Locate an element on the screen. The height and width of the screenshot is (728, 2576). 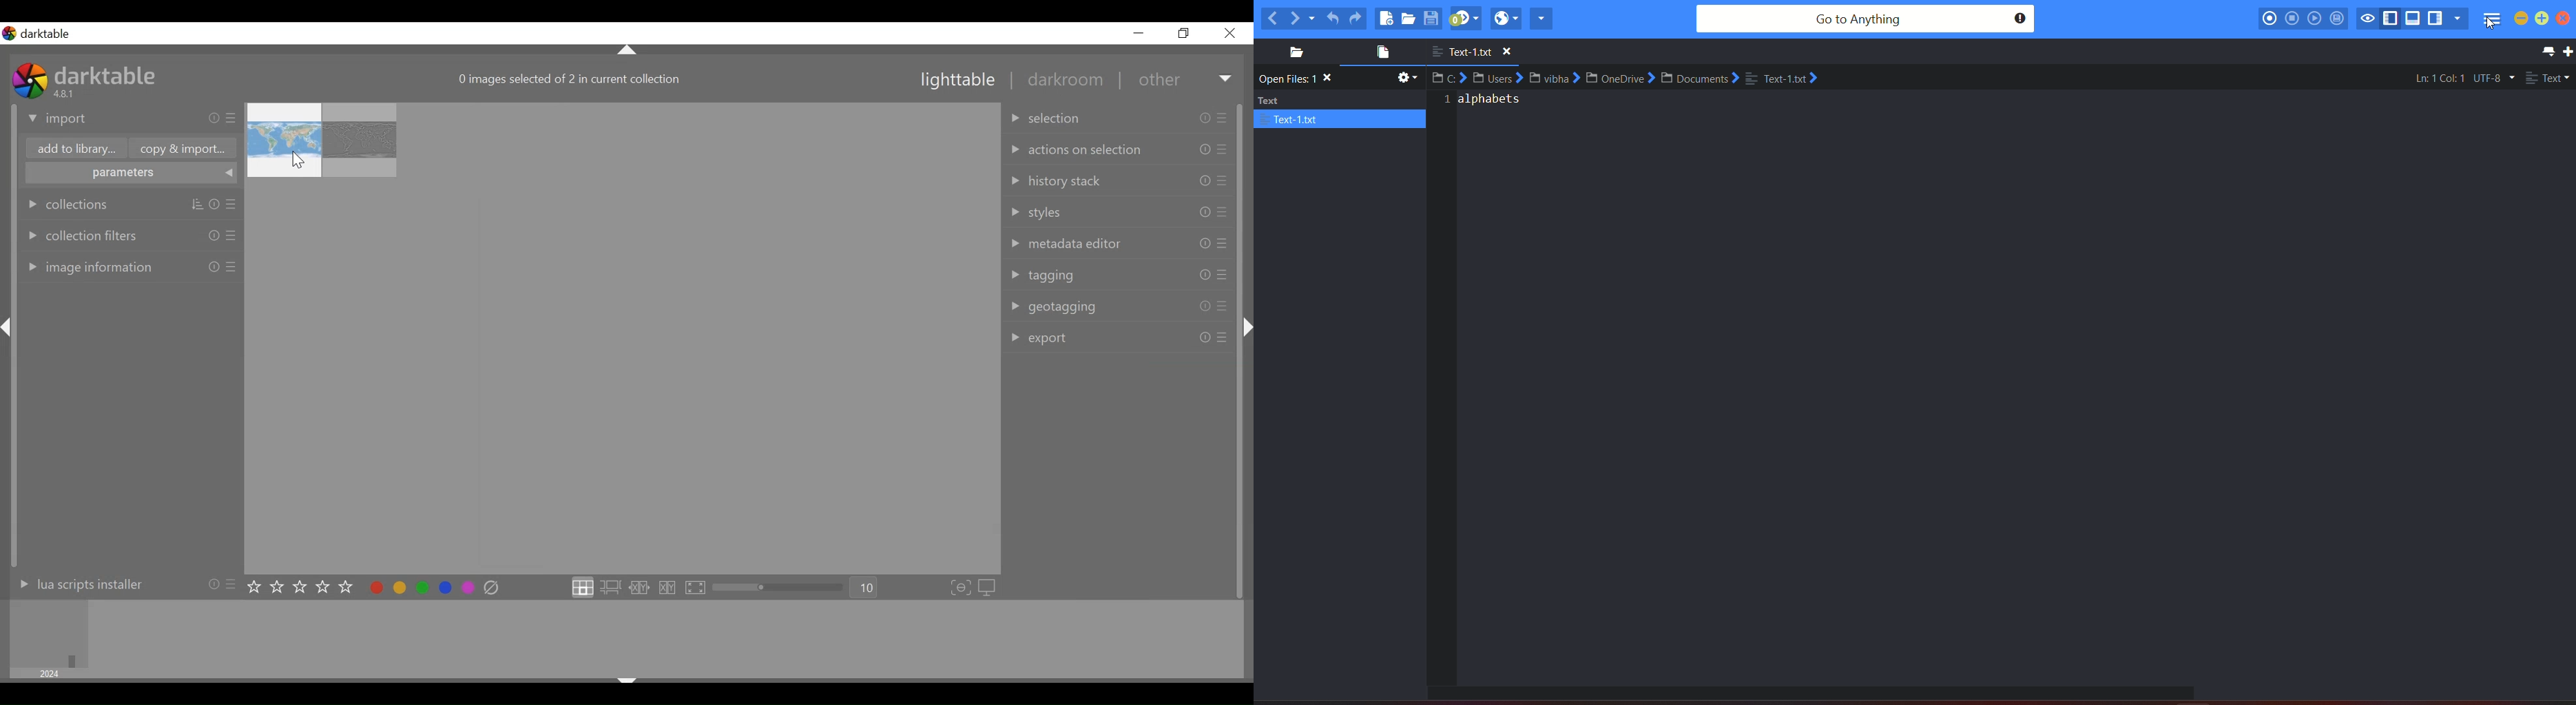
jump to next is located at coordinates (1465, 19).